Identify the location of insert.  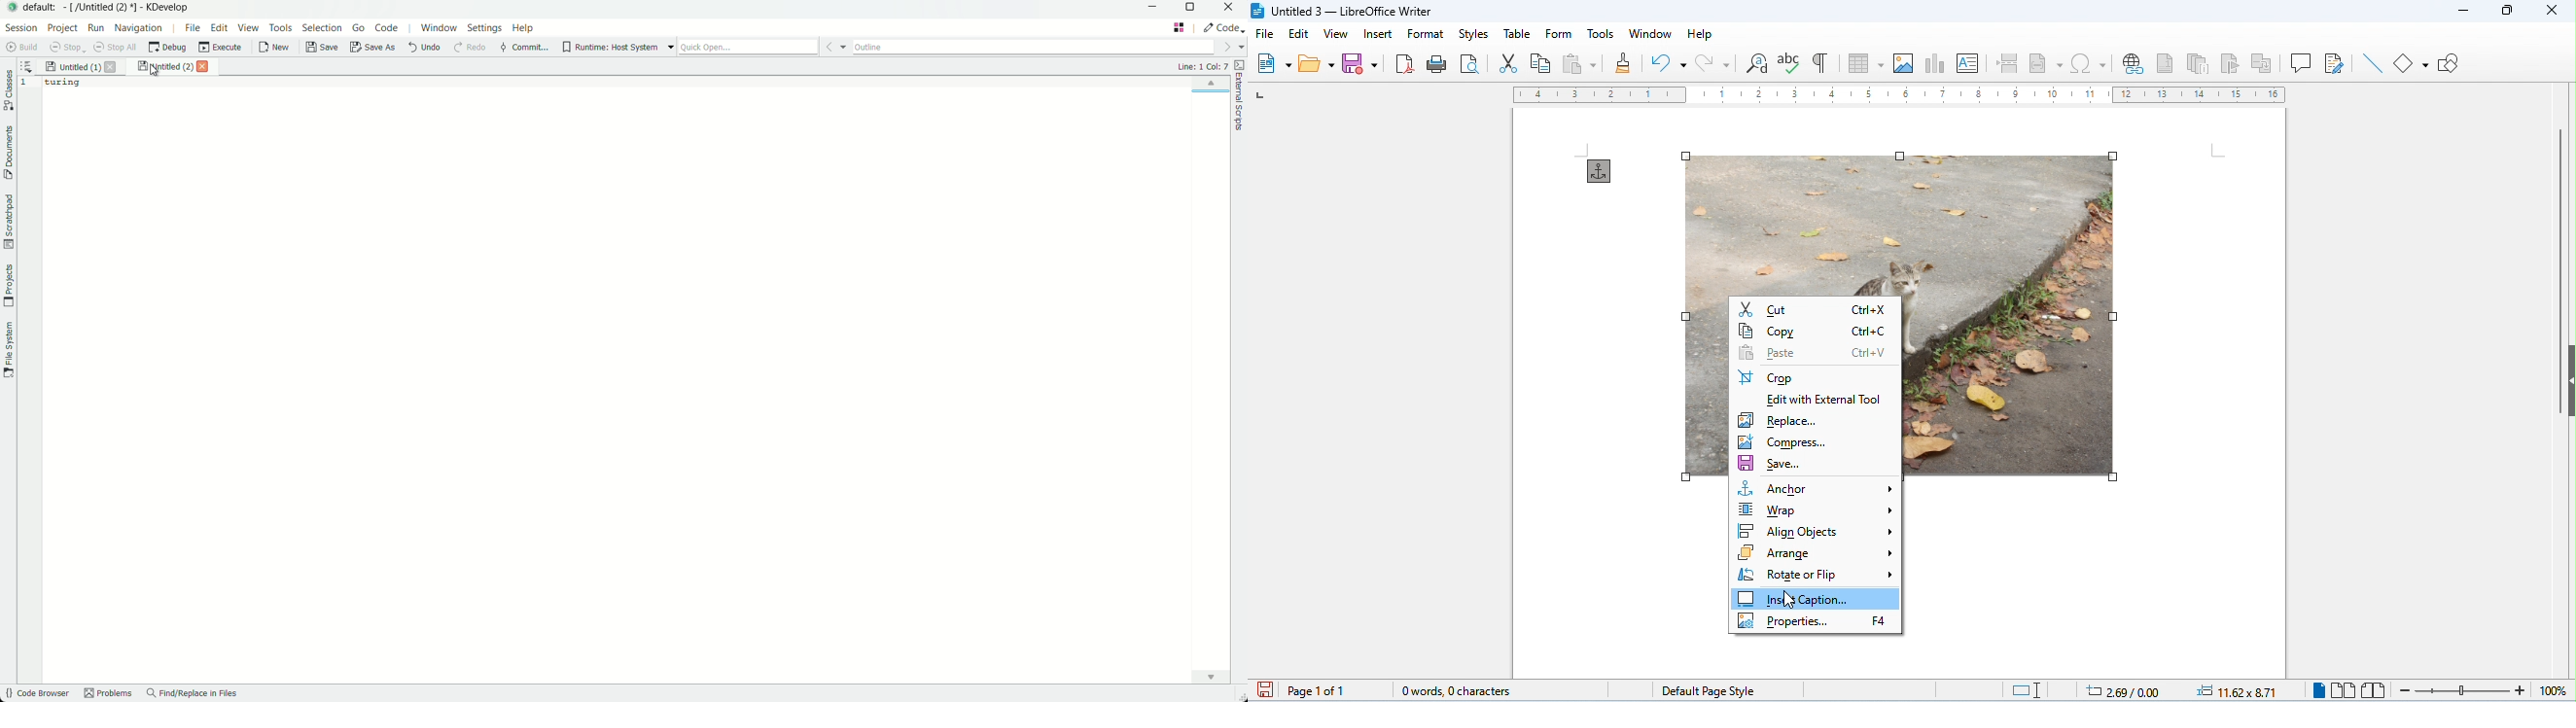
(1377, 33).